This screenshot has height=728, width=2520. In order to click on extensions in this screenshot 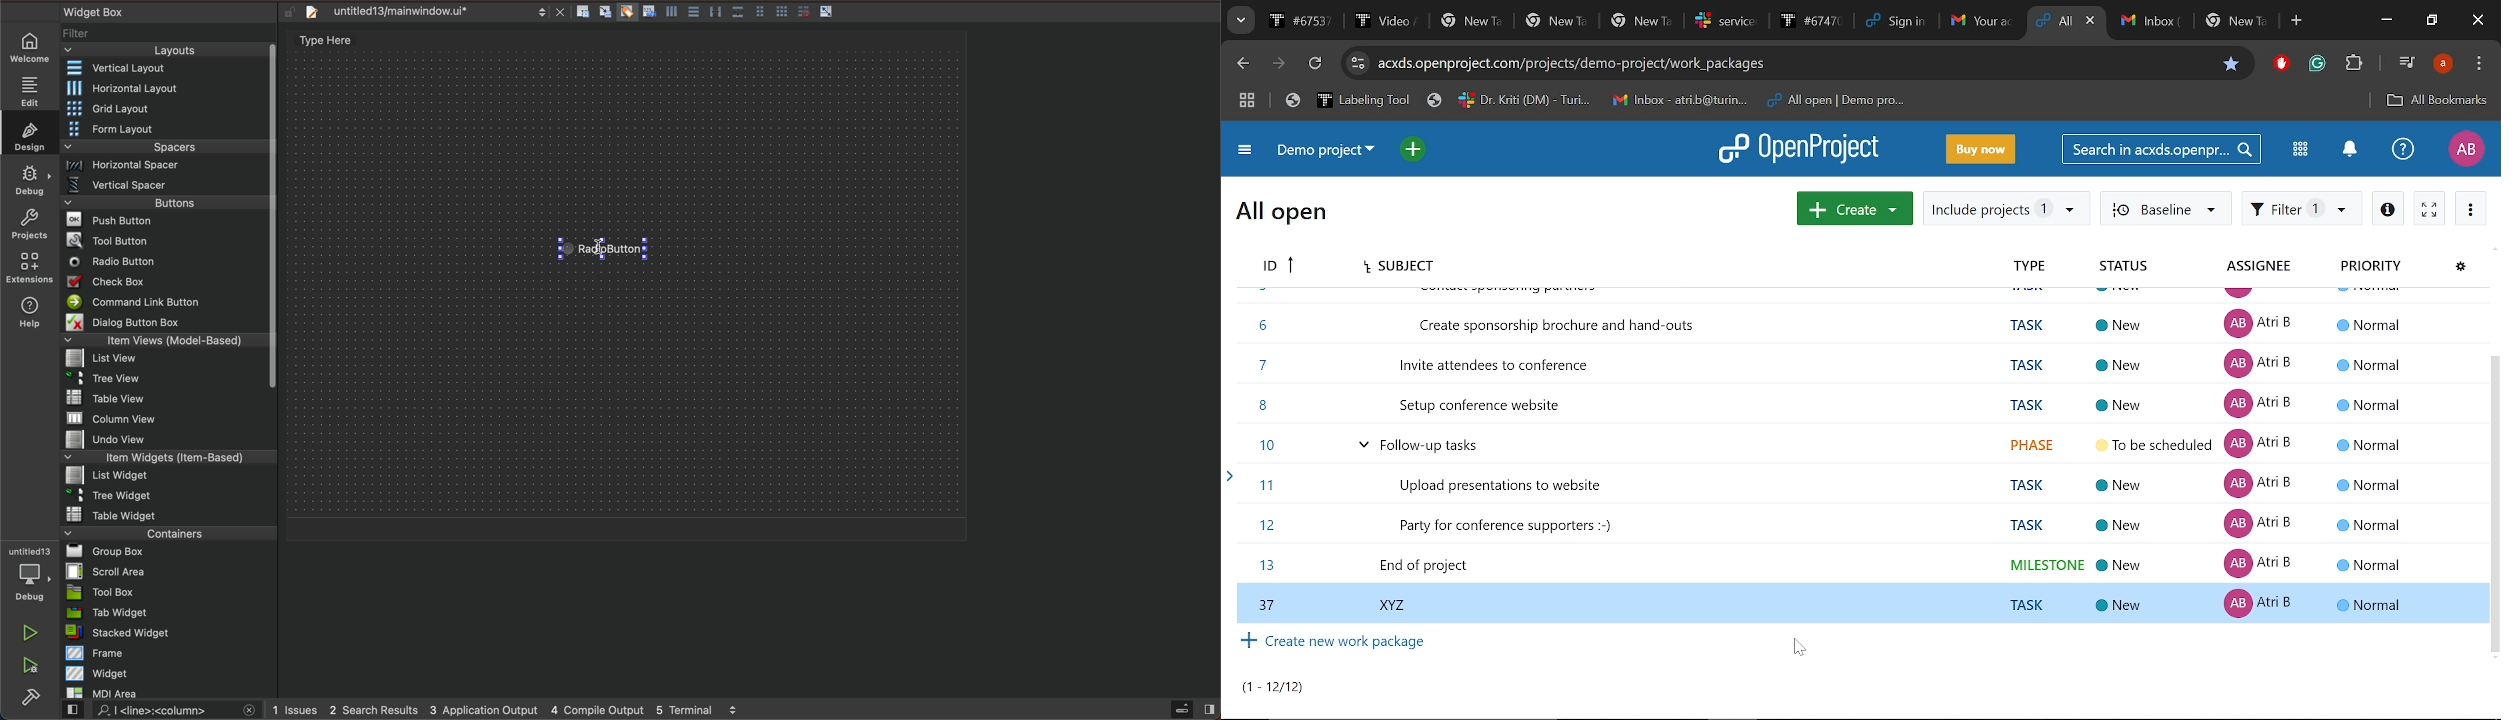, I will do `click(28, 268)`.